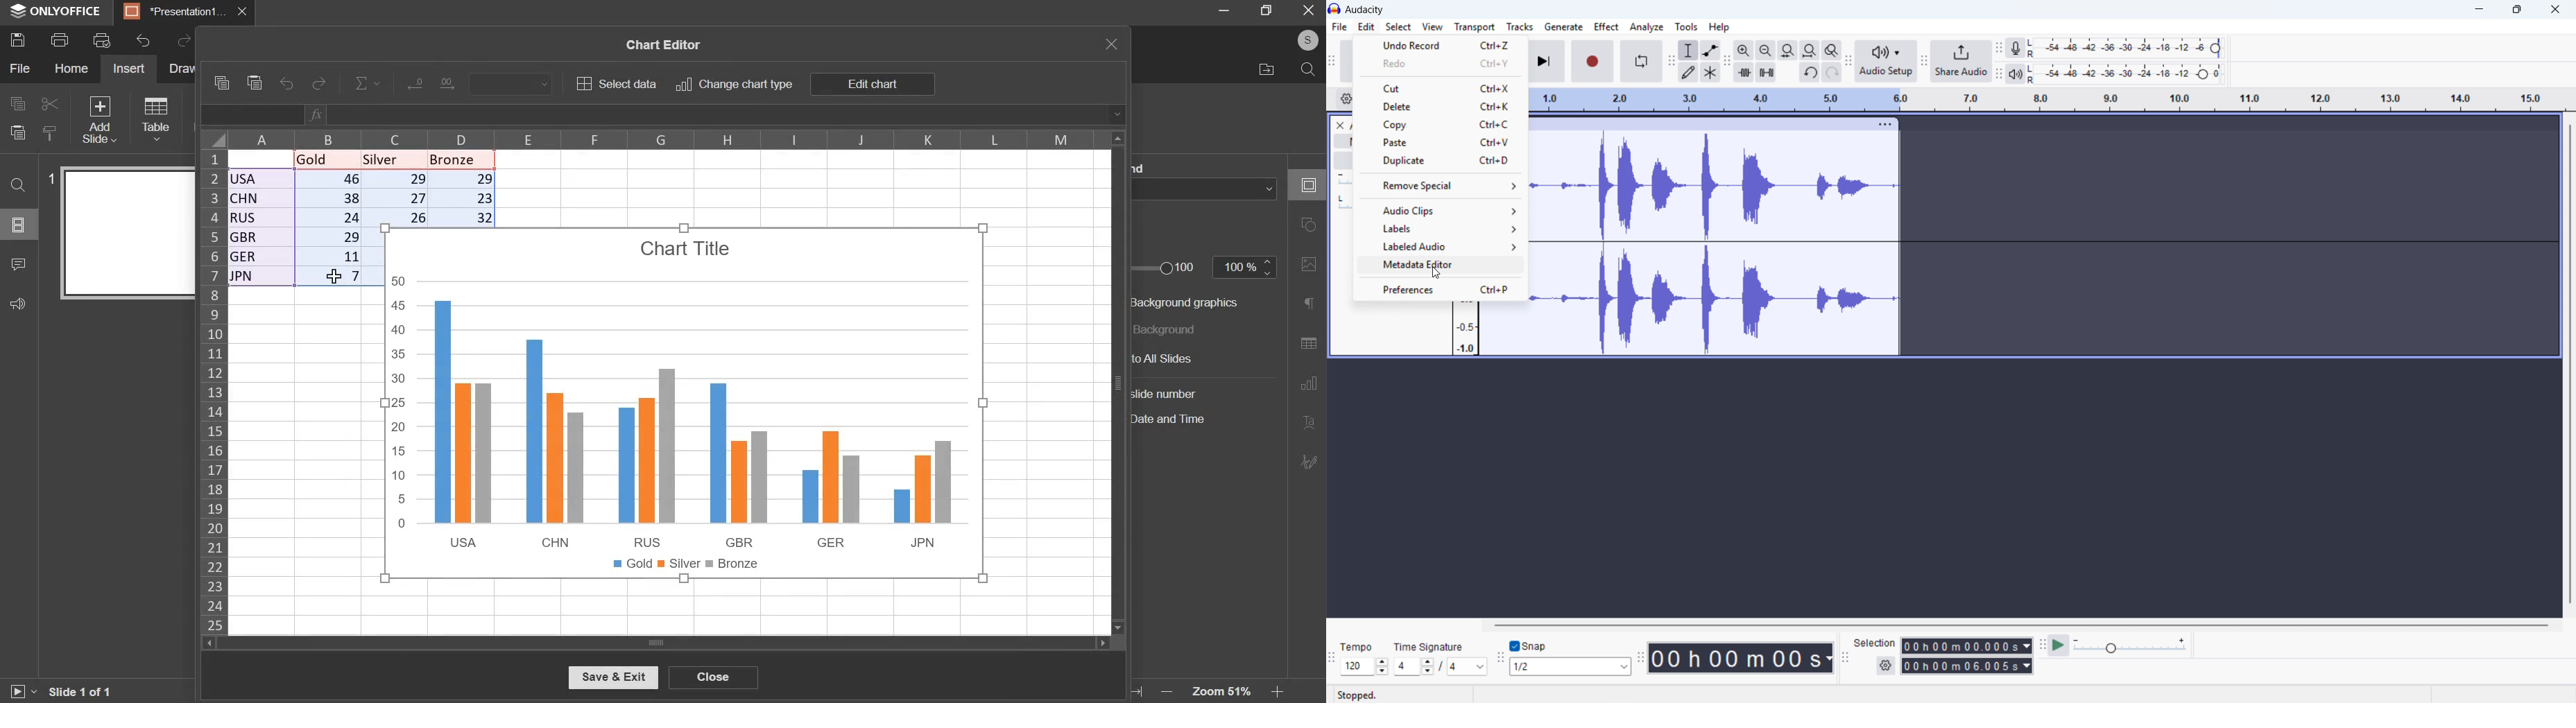 The height and width of the screenshot is (728, 2576). What do you see at coordinates (1528, 646) in the screenshot?
I see `toggle snap` at bounding box center [1528, 646].